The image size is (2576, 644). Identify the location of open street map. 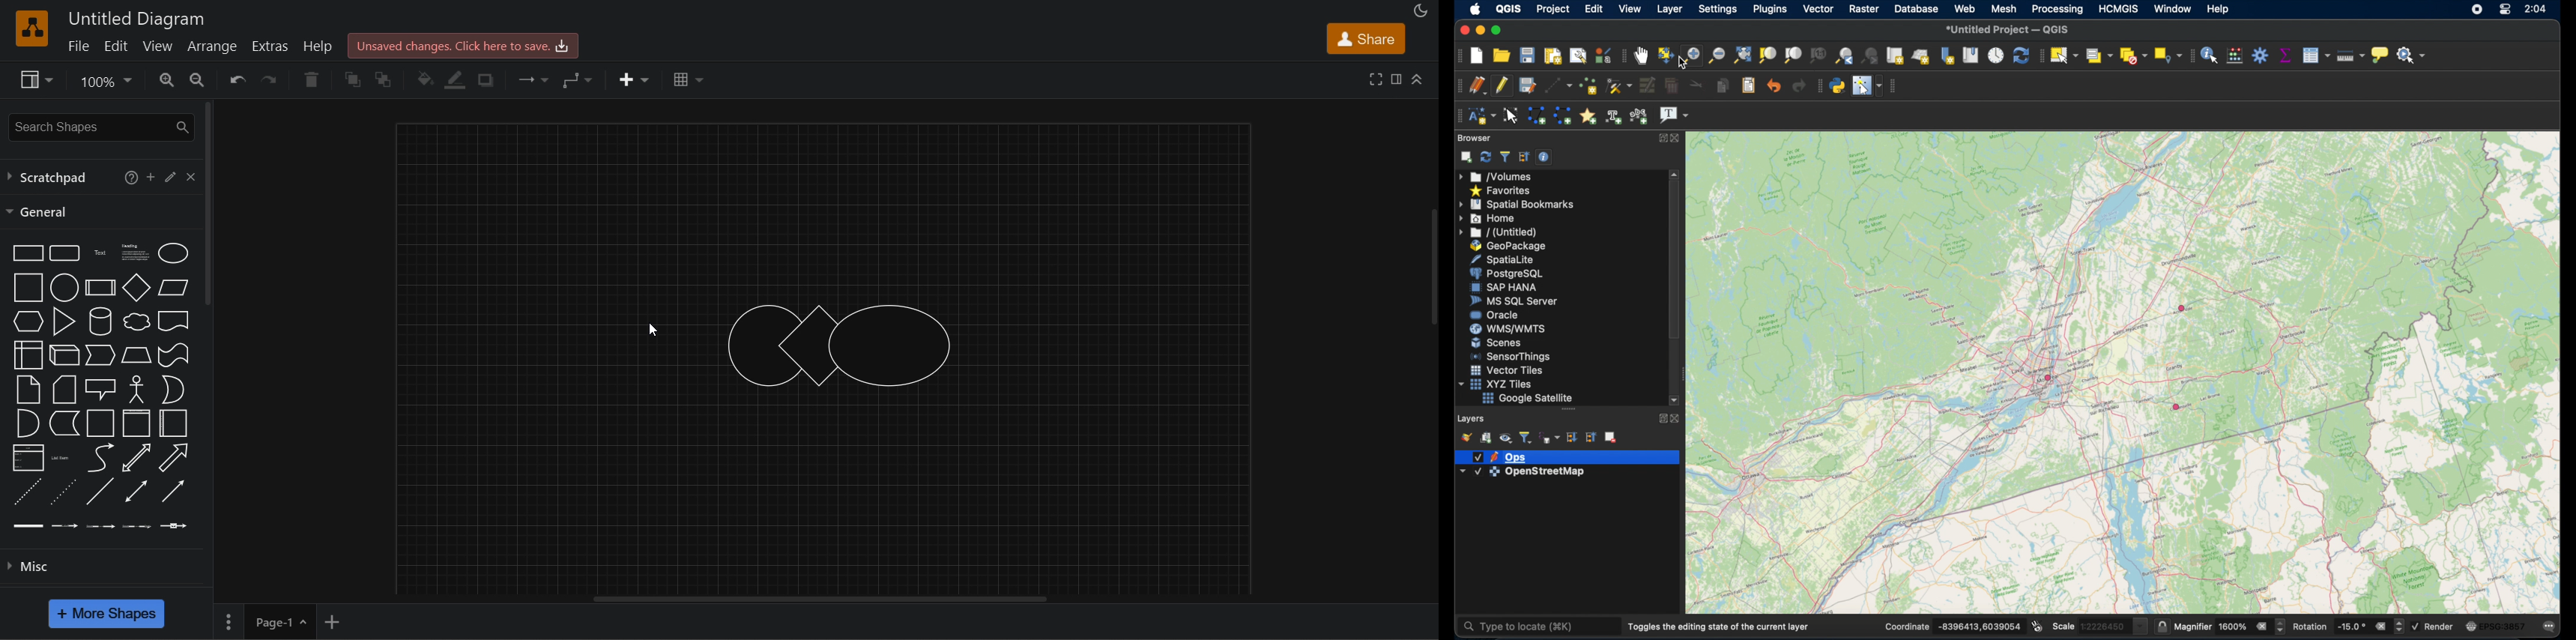
(2378, 407).